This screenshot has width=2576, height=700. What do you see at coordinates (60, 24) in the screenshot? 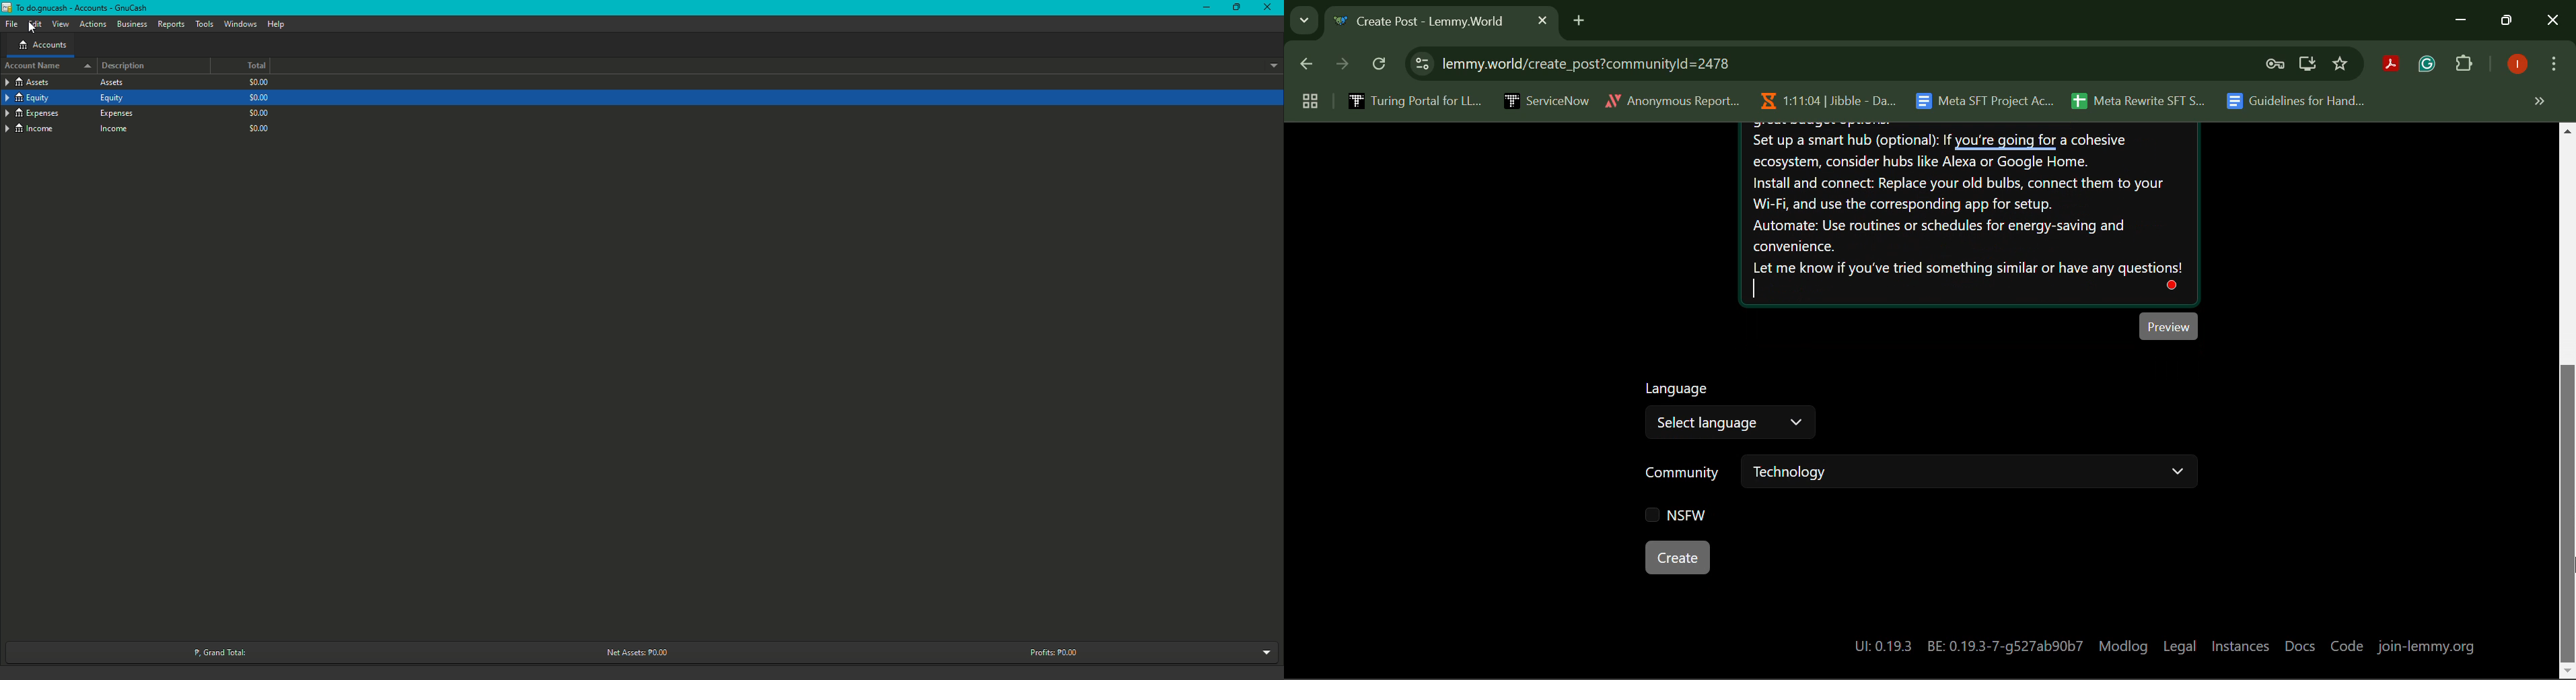
I see `View` at bounding box center [60, 24].